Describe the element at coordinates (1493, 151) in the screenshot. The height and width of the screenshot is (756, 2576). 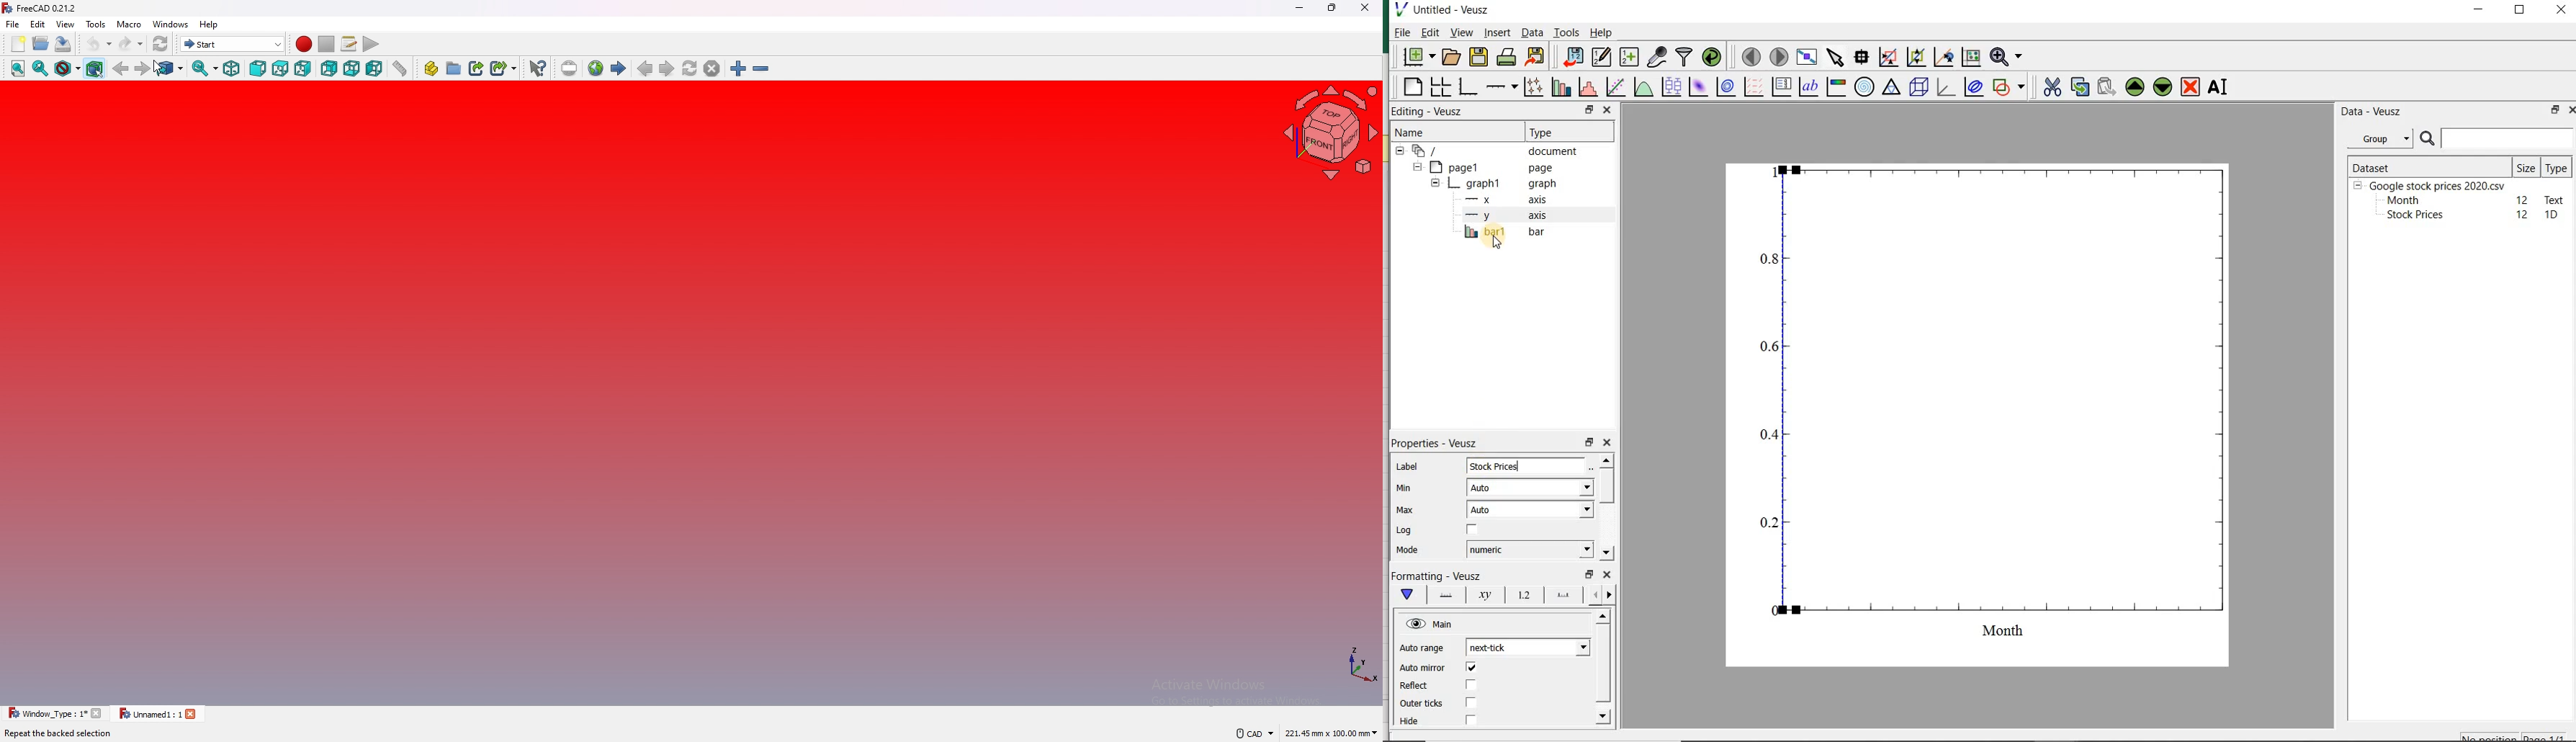
I see `document` at that location.